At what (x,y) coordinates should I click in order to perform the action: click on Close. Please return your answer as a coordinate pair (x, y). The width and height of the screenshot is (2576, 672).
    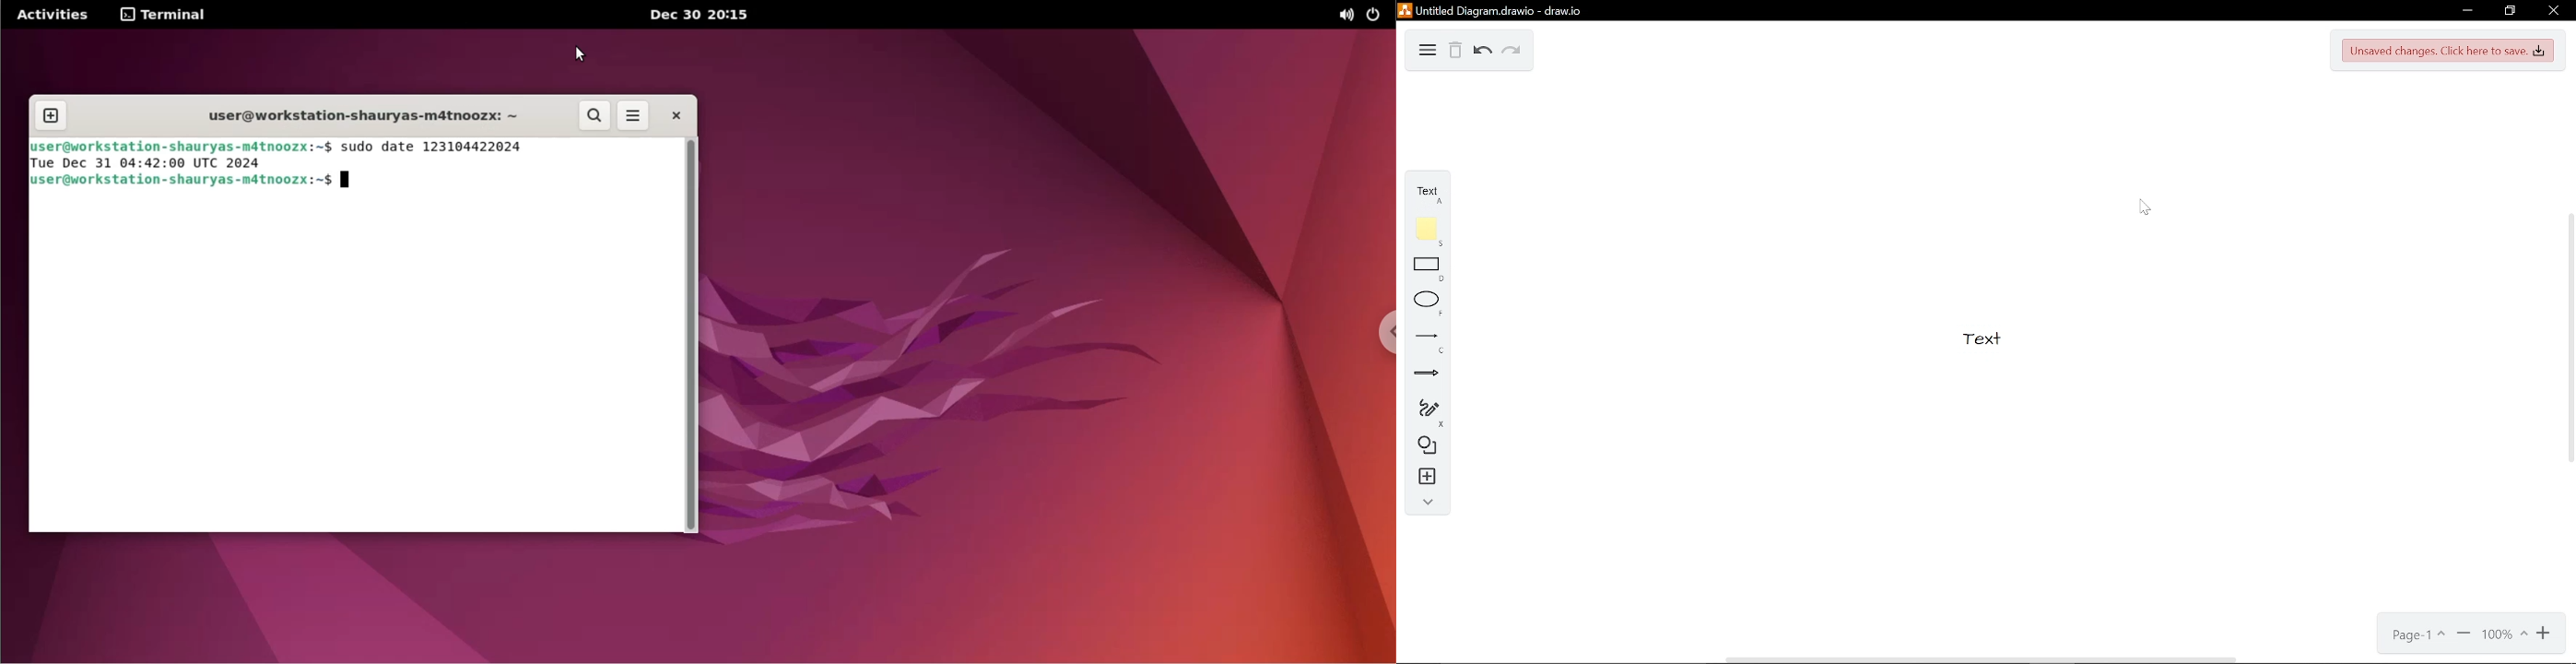
    Looking at the image, I should click on (2552, 11).